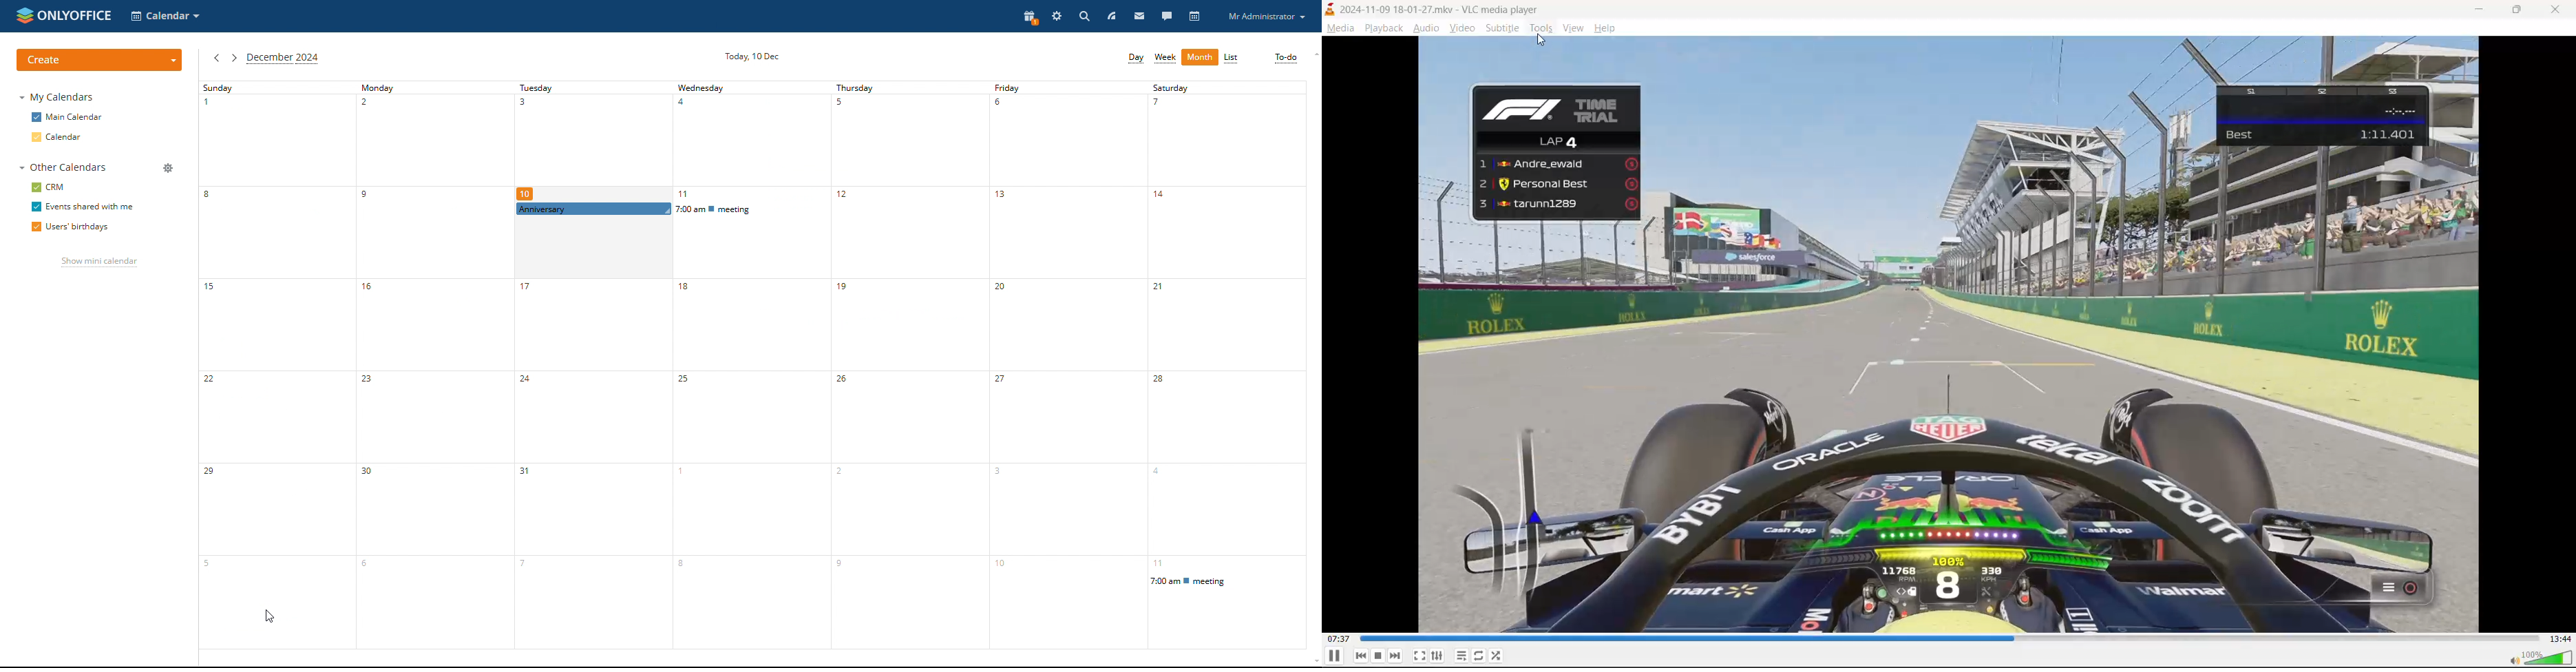 The width and height of the screenshot is (2576, 672). Describe the element at coordinates (1607, 27) in the screenshot. I see `help` at that location.